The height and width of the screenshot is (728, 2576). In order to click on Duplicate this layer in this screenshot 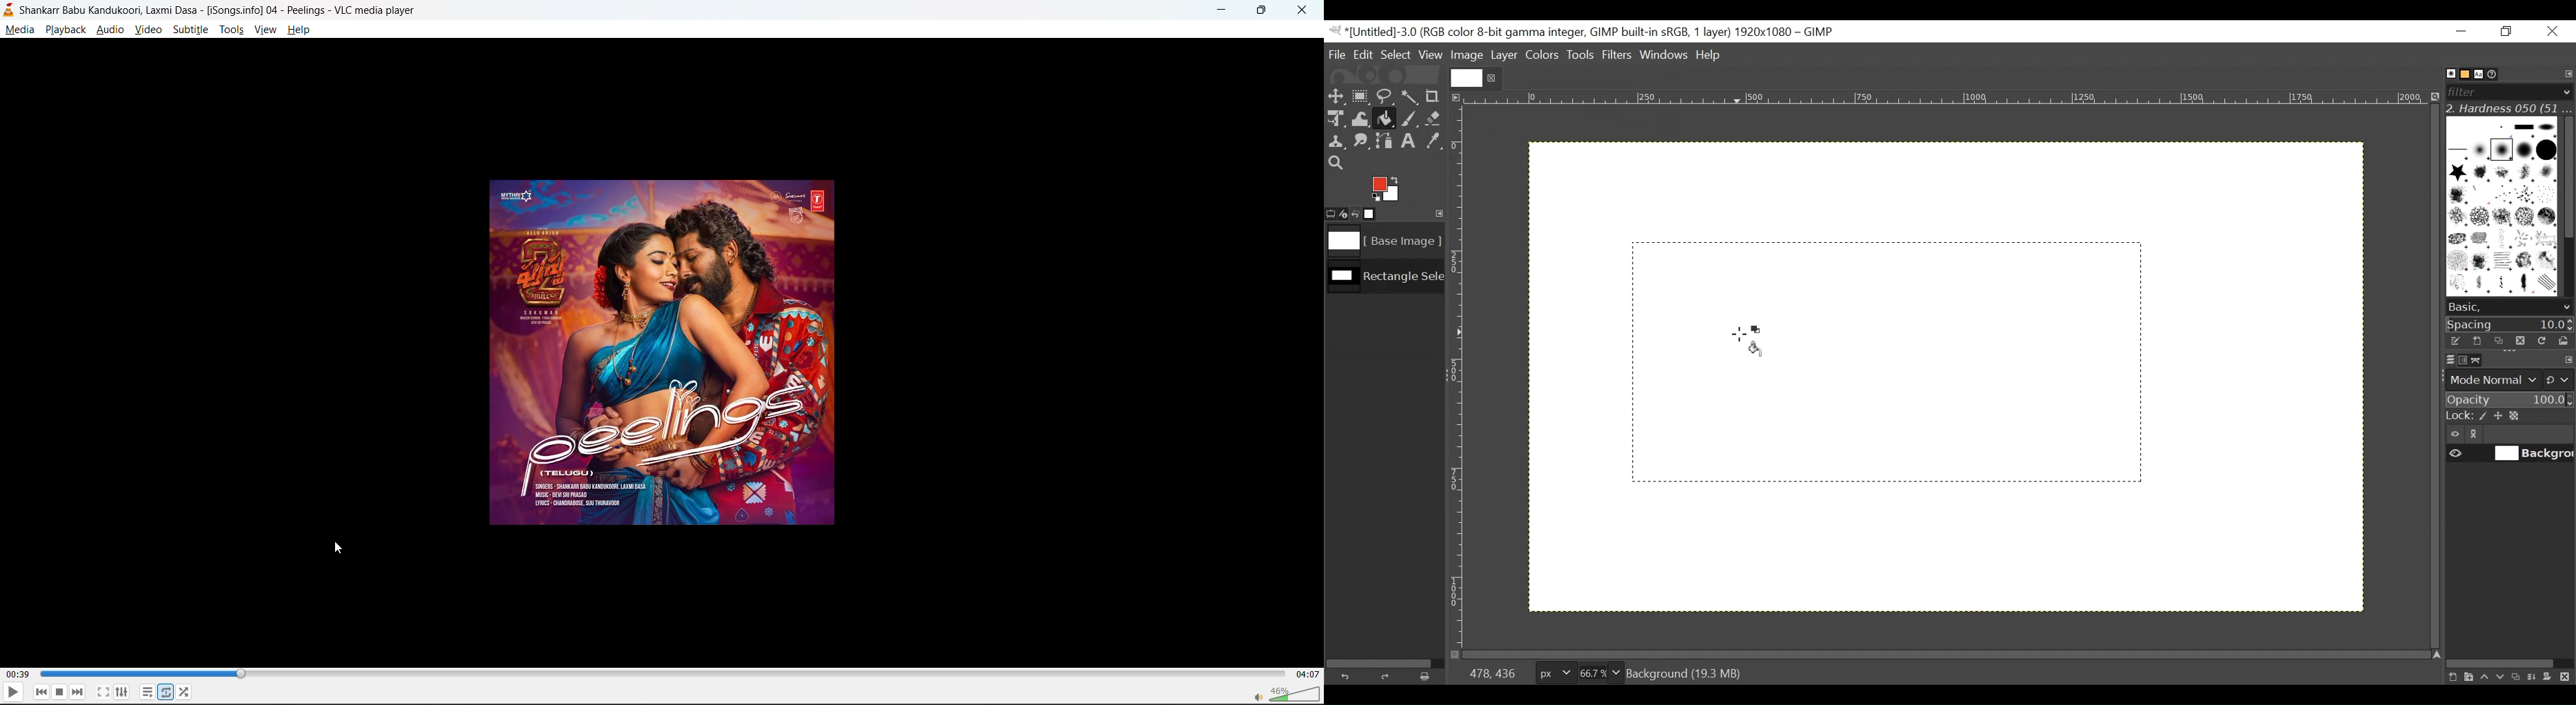, I will do `click(2519, 677)`.